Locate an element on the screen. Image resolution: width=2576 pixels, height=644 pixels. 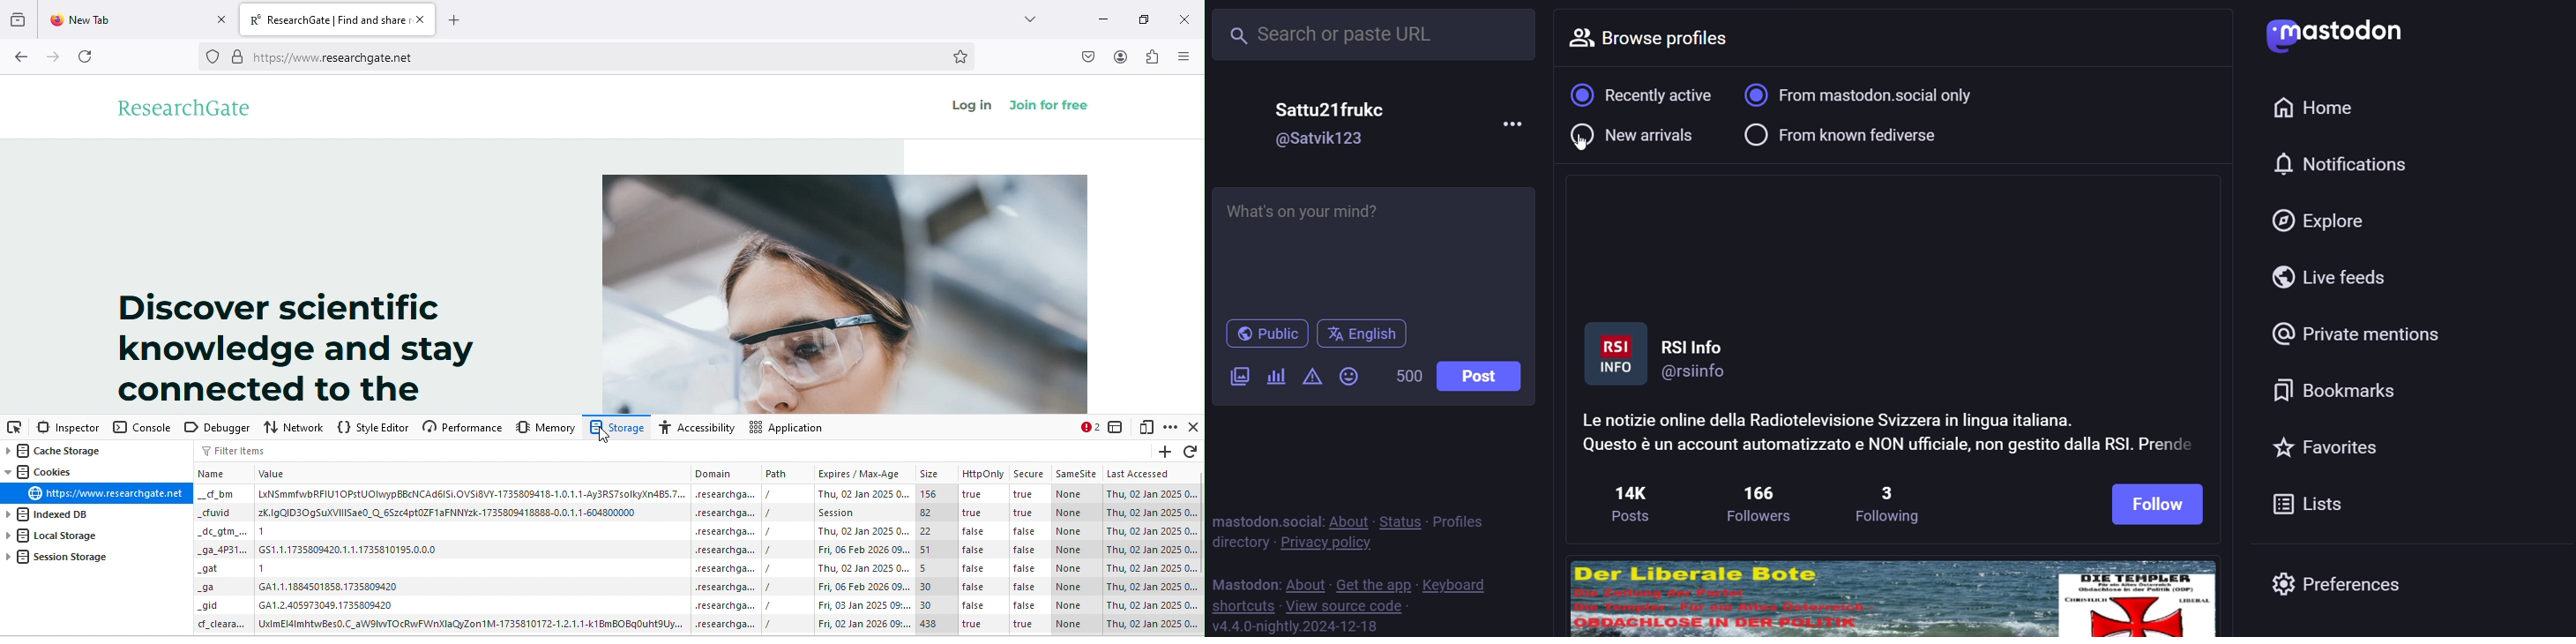
new arrivals is located at coordinates (1633, 136).